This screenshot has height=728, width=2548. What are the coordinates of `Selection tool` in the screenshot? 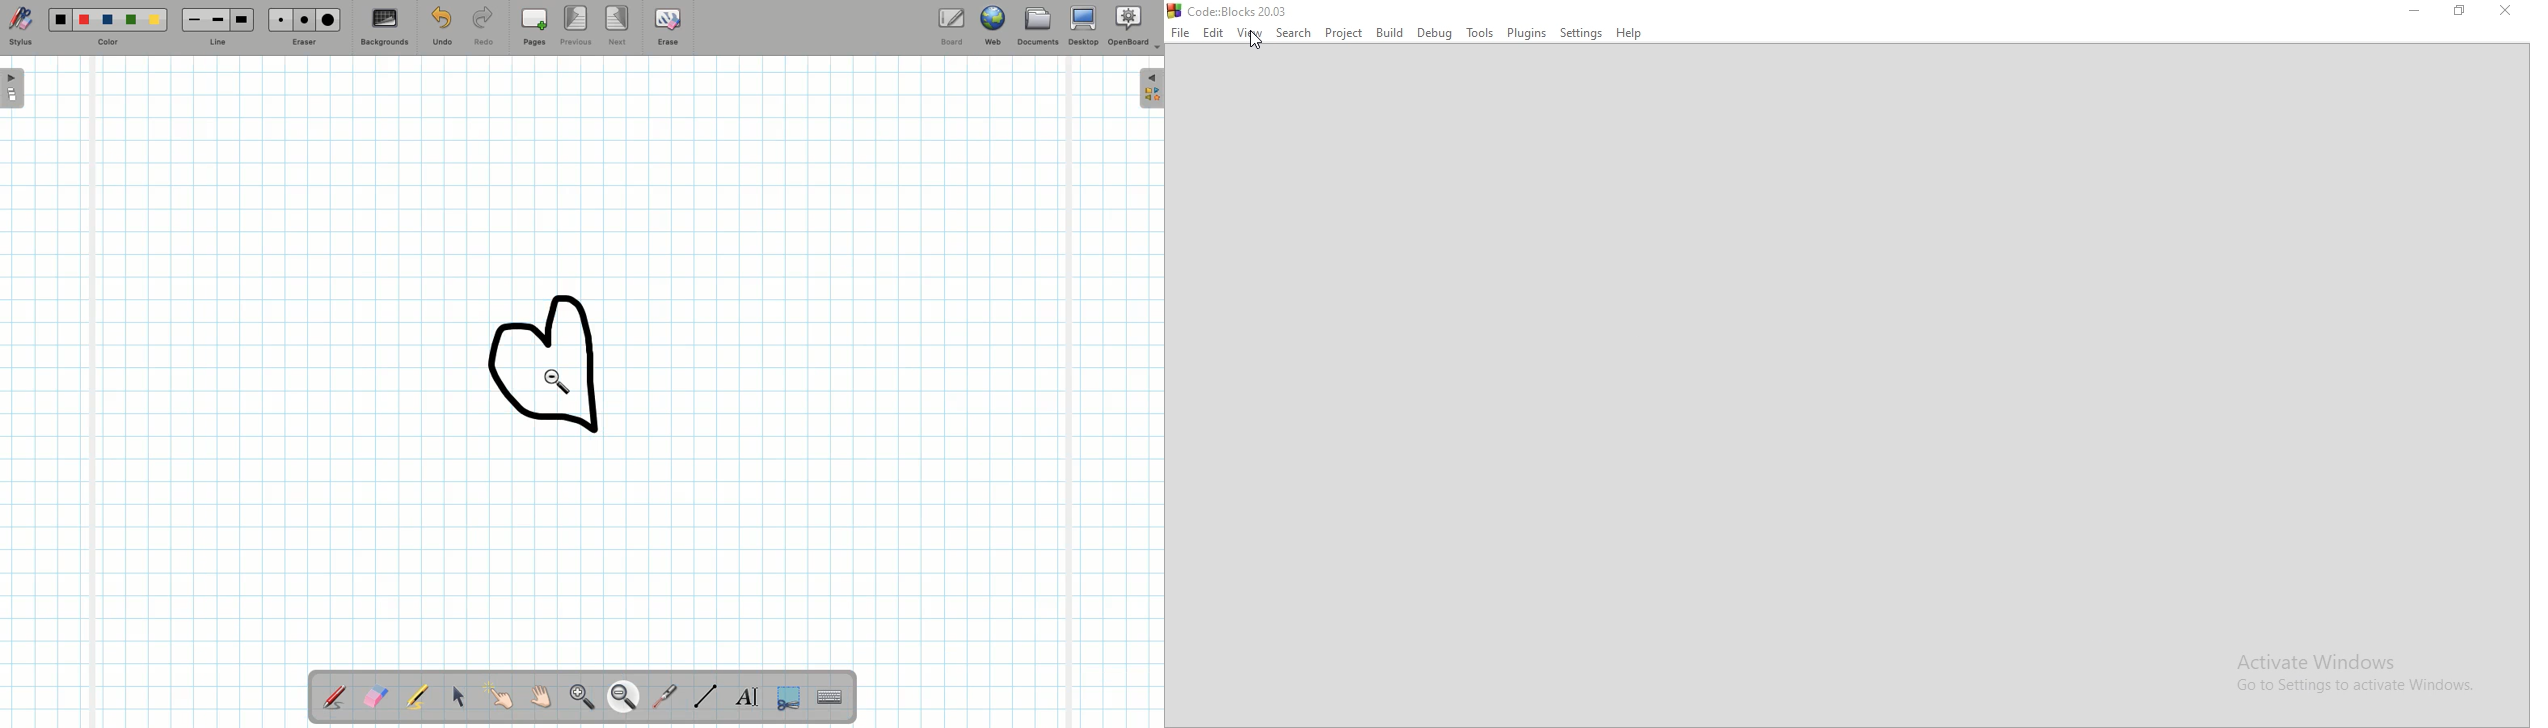 It's located at (785, 699).